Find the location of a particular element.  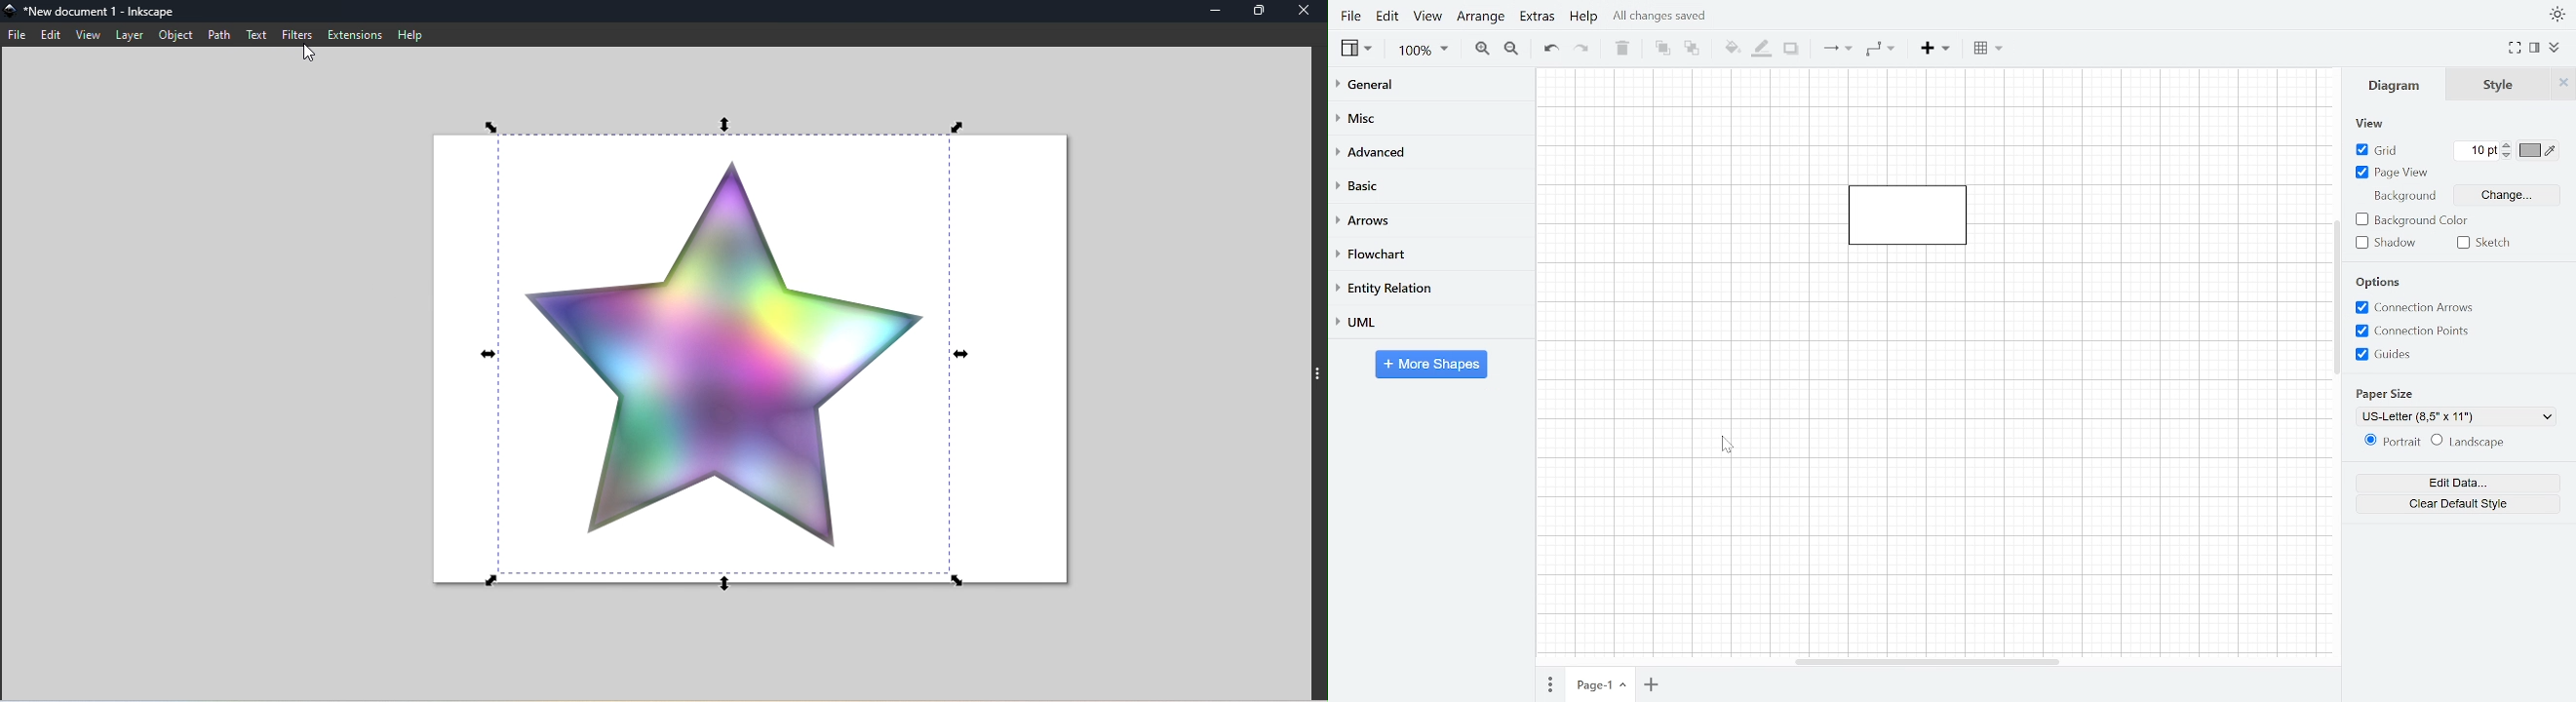

Current paper style is located at coordinates (2453, 416).